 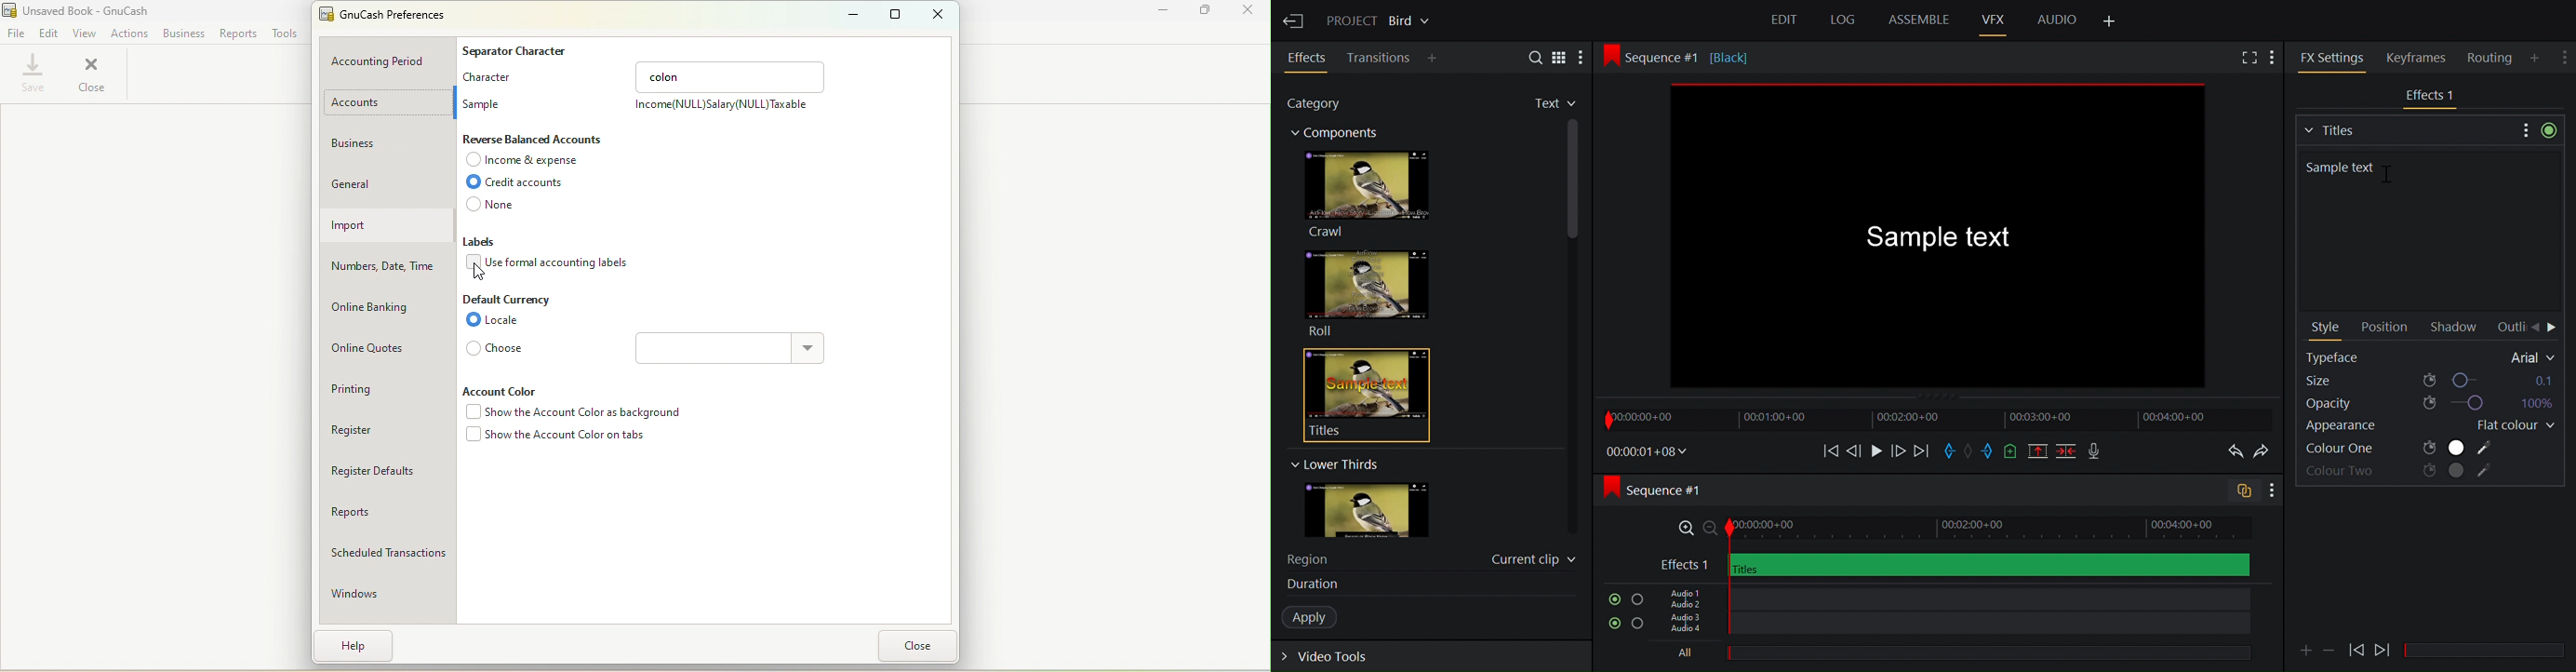 What do you see at coordinates (1380, 19) in the screenshot?
I see `Show/Change current project details` at bounding box center [1380, 19].